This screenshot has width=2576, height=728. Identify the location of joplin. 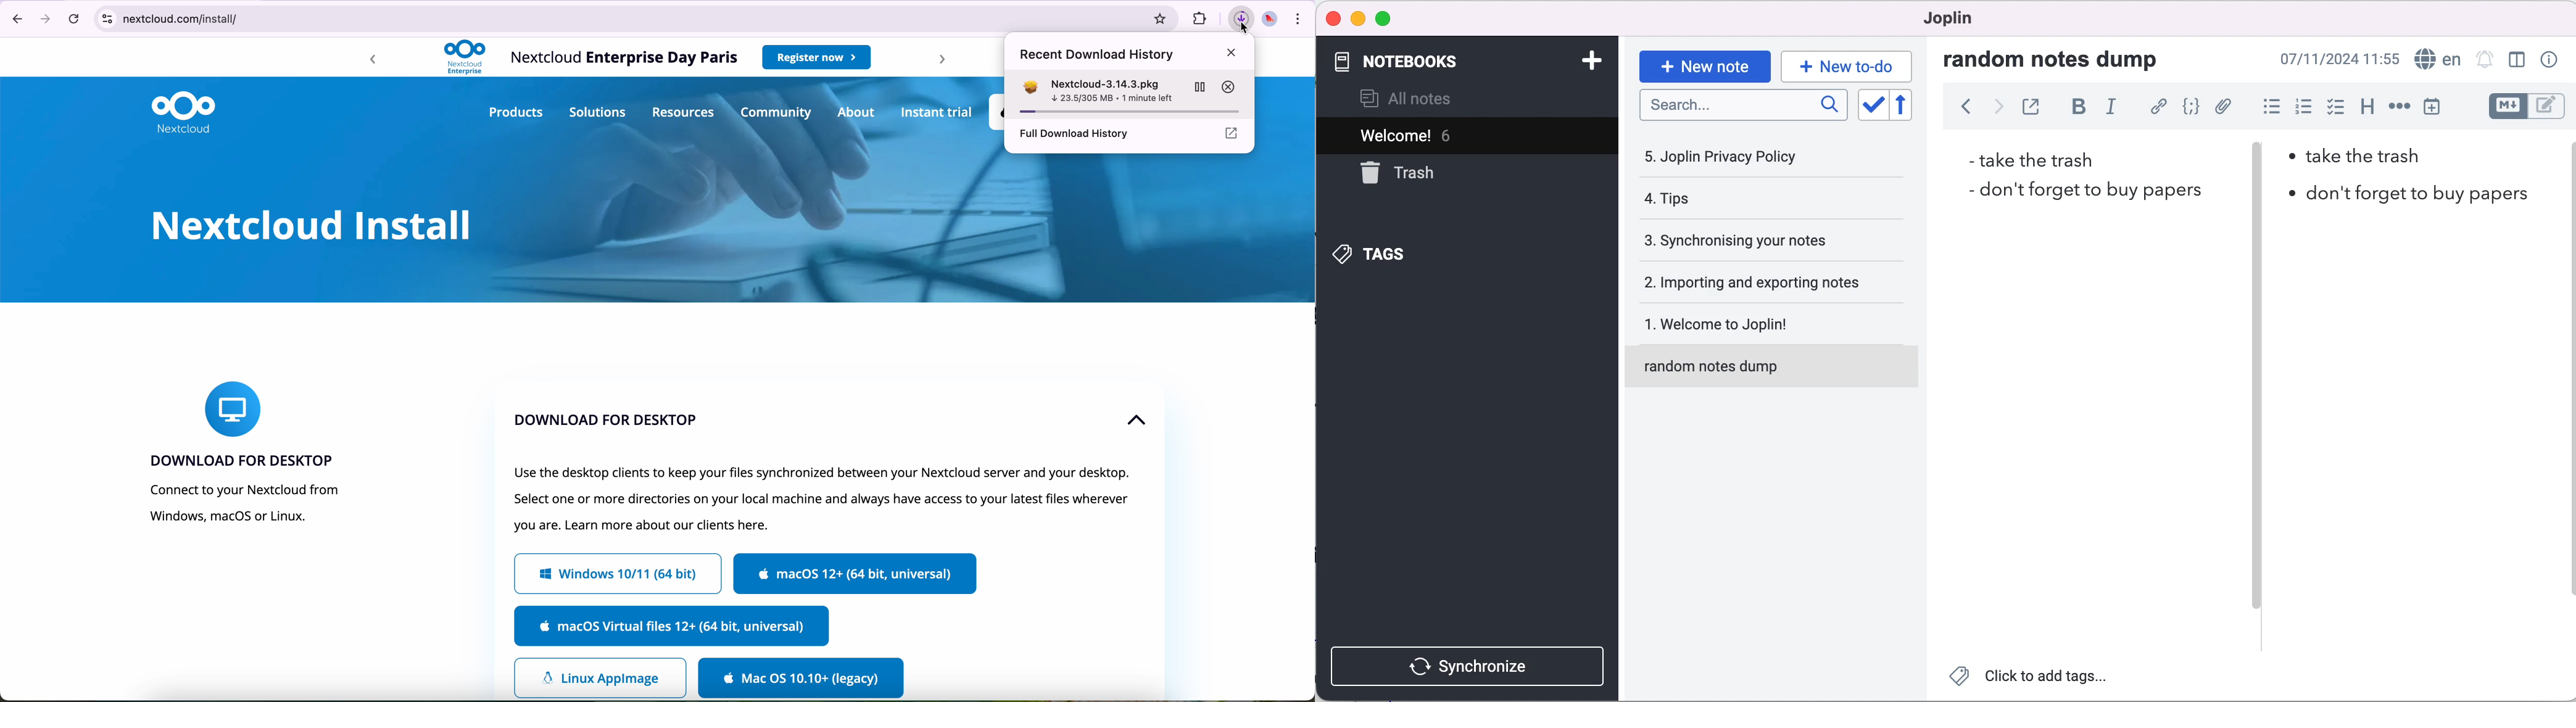
(1953, 22).